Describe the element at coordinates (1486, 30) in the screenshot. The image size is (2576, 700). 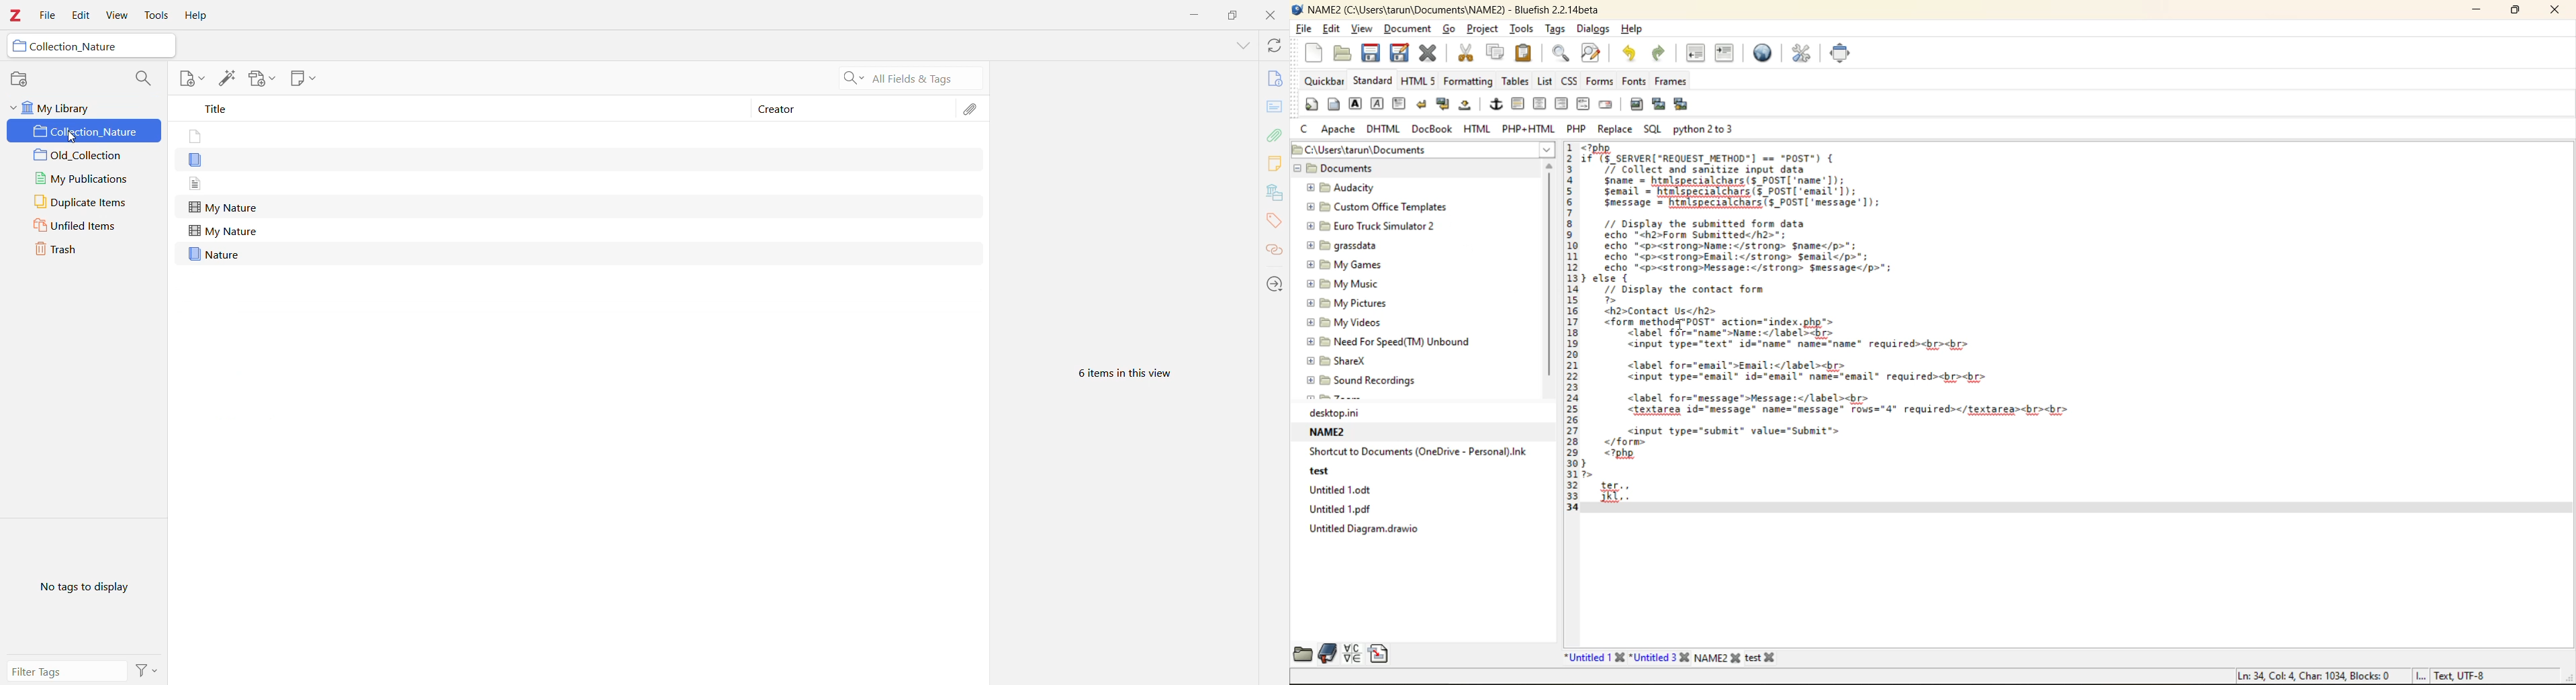
I see `project` at that location.